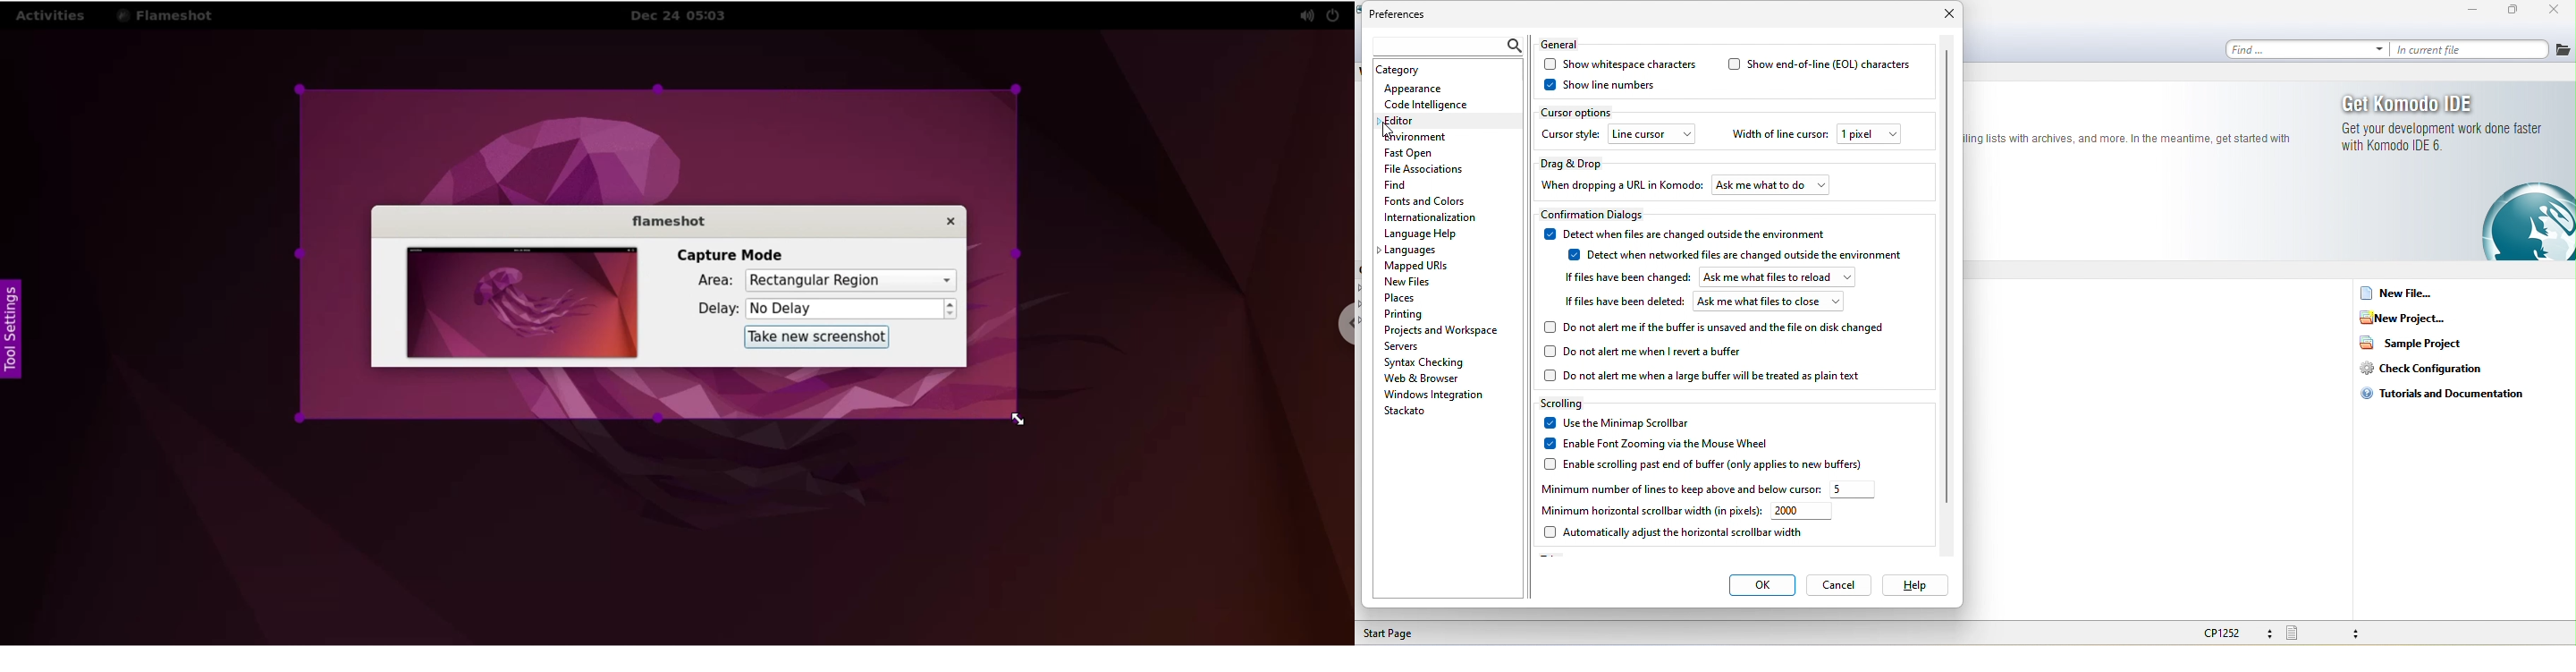 The height and width of the screenshot is (672, 2576). I want to click on windows integration, so click(1434, 395).